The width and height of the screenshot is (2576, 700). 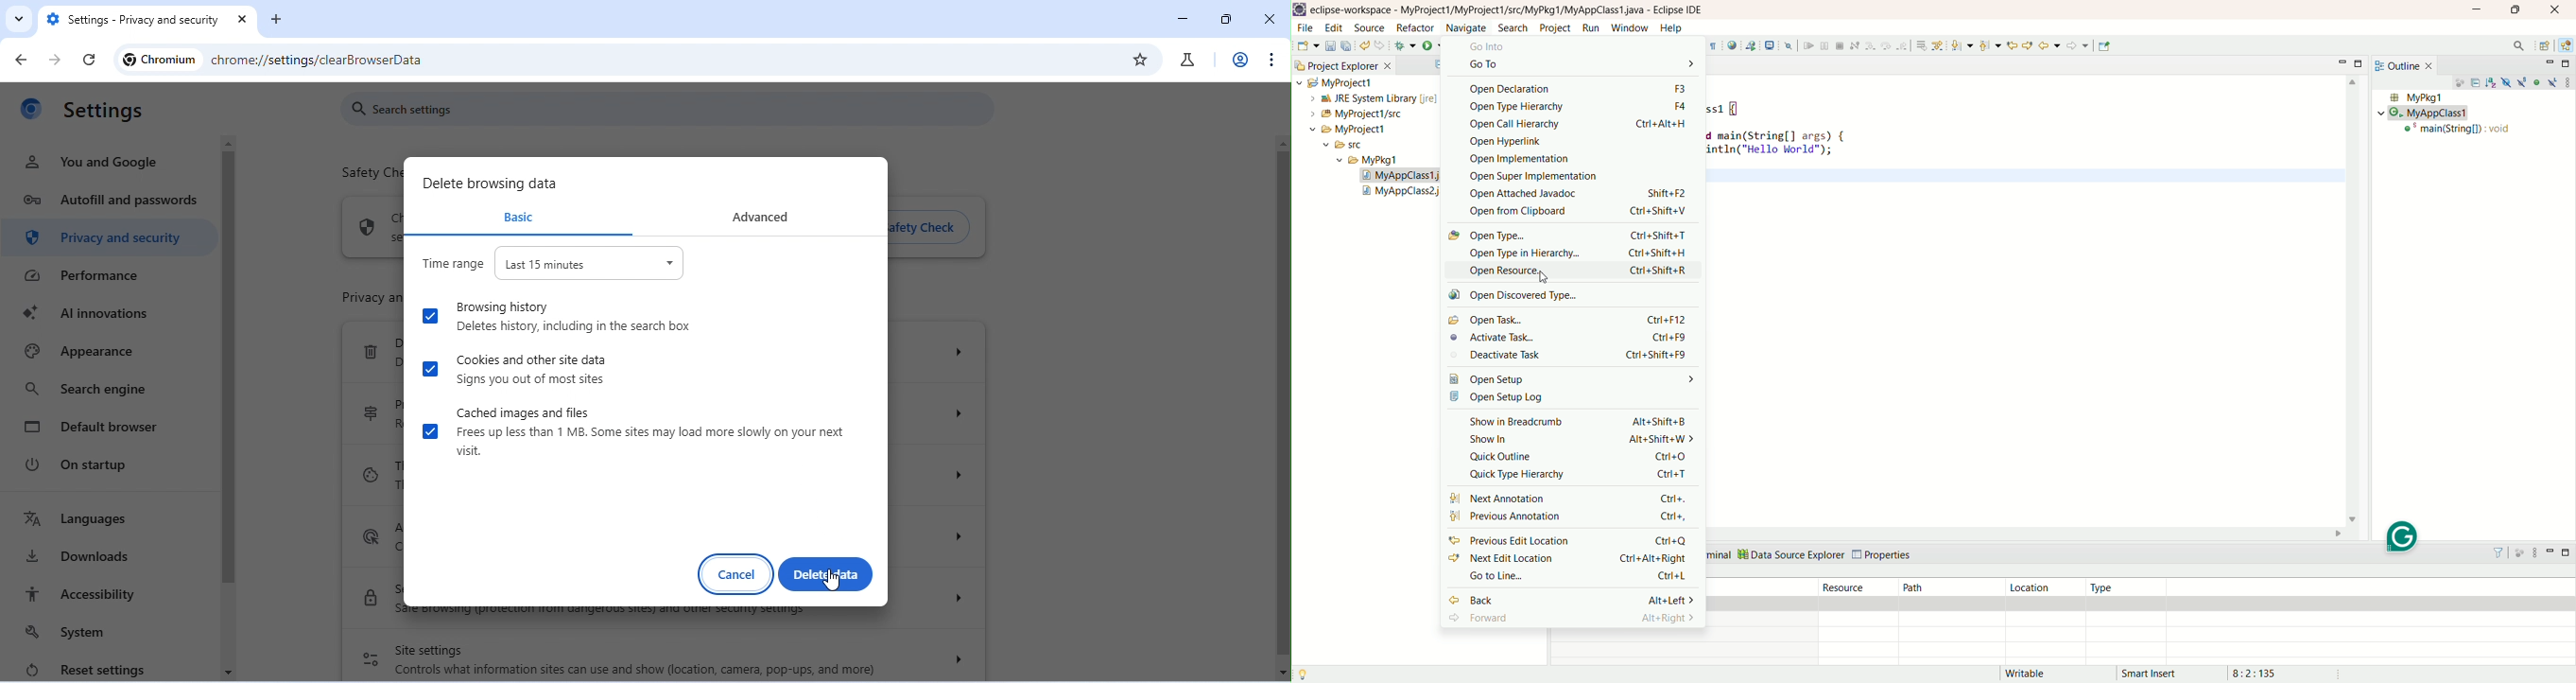 I want to click on select time range, so click(x=590, y=263).